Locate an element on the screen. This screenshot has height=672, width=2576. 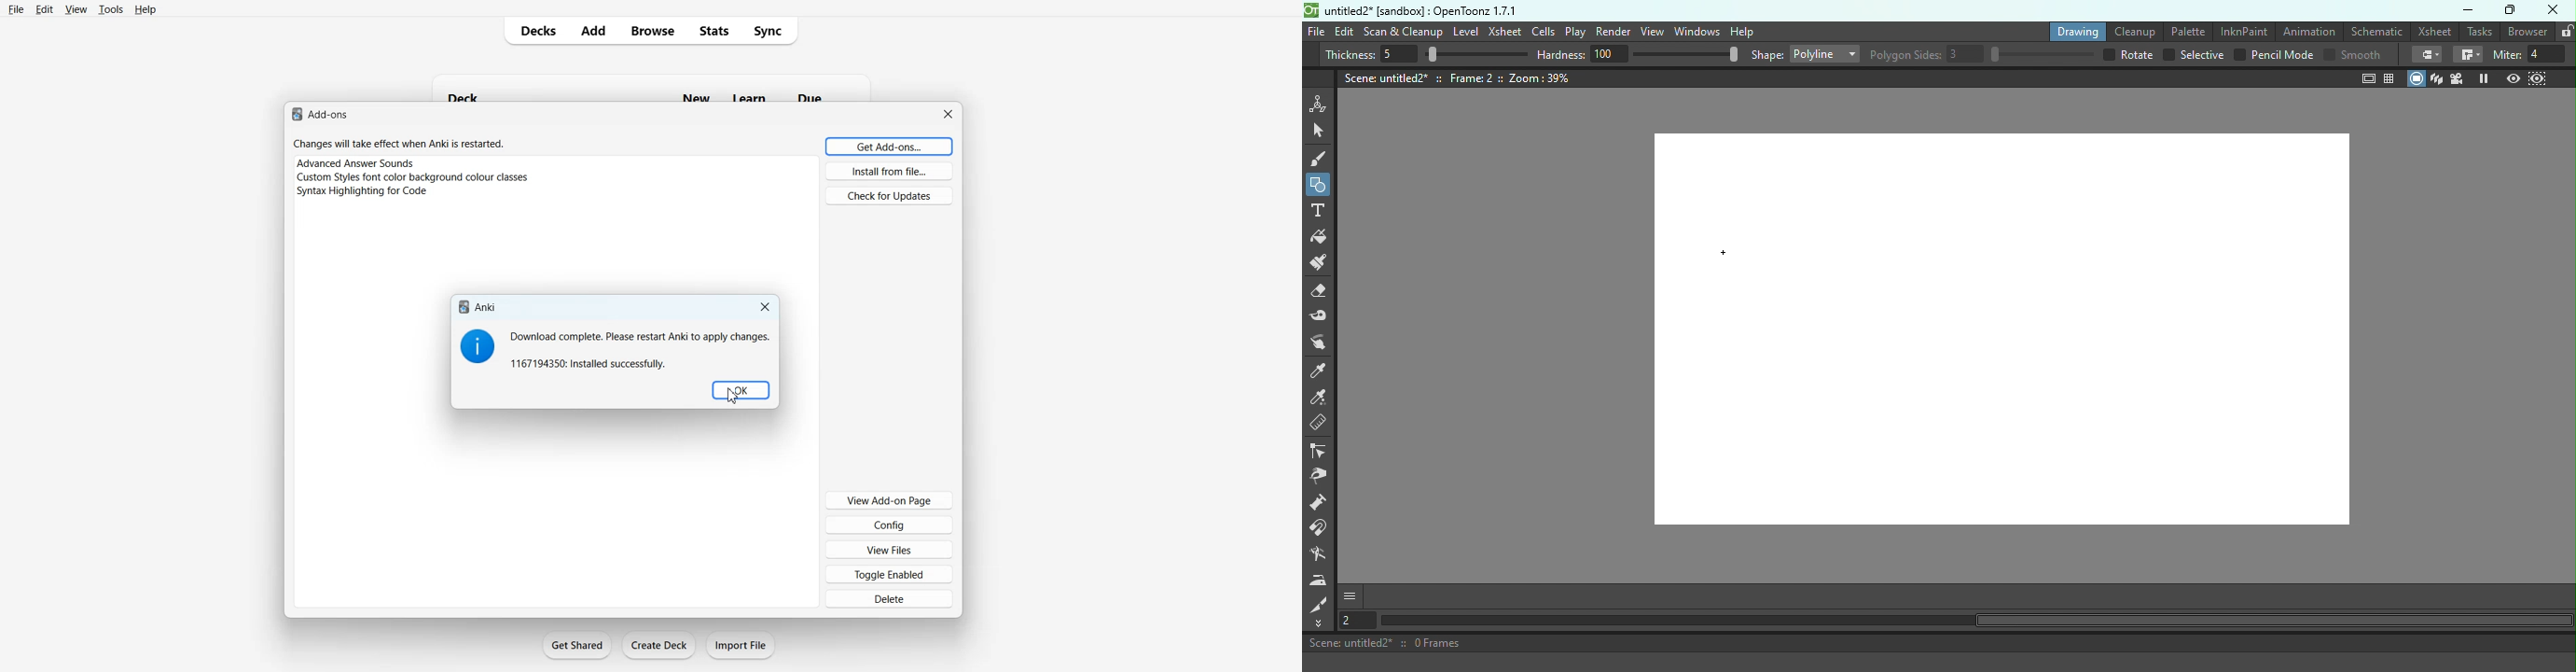
Set the current frame is located at coordinates (1356, 622).